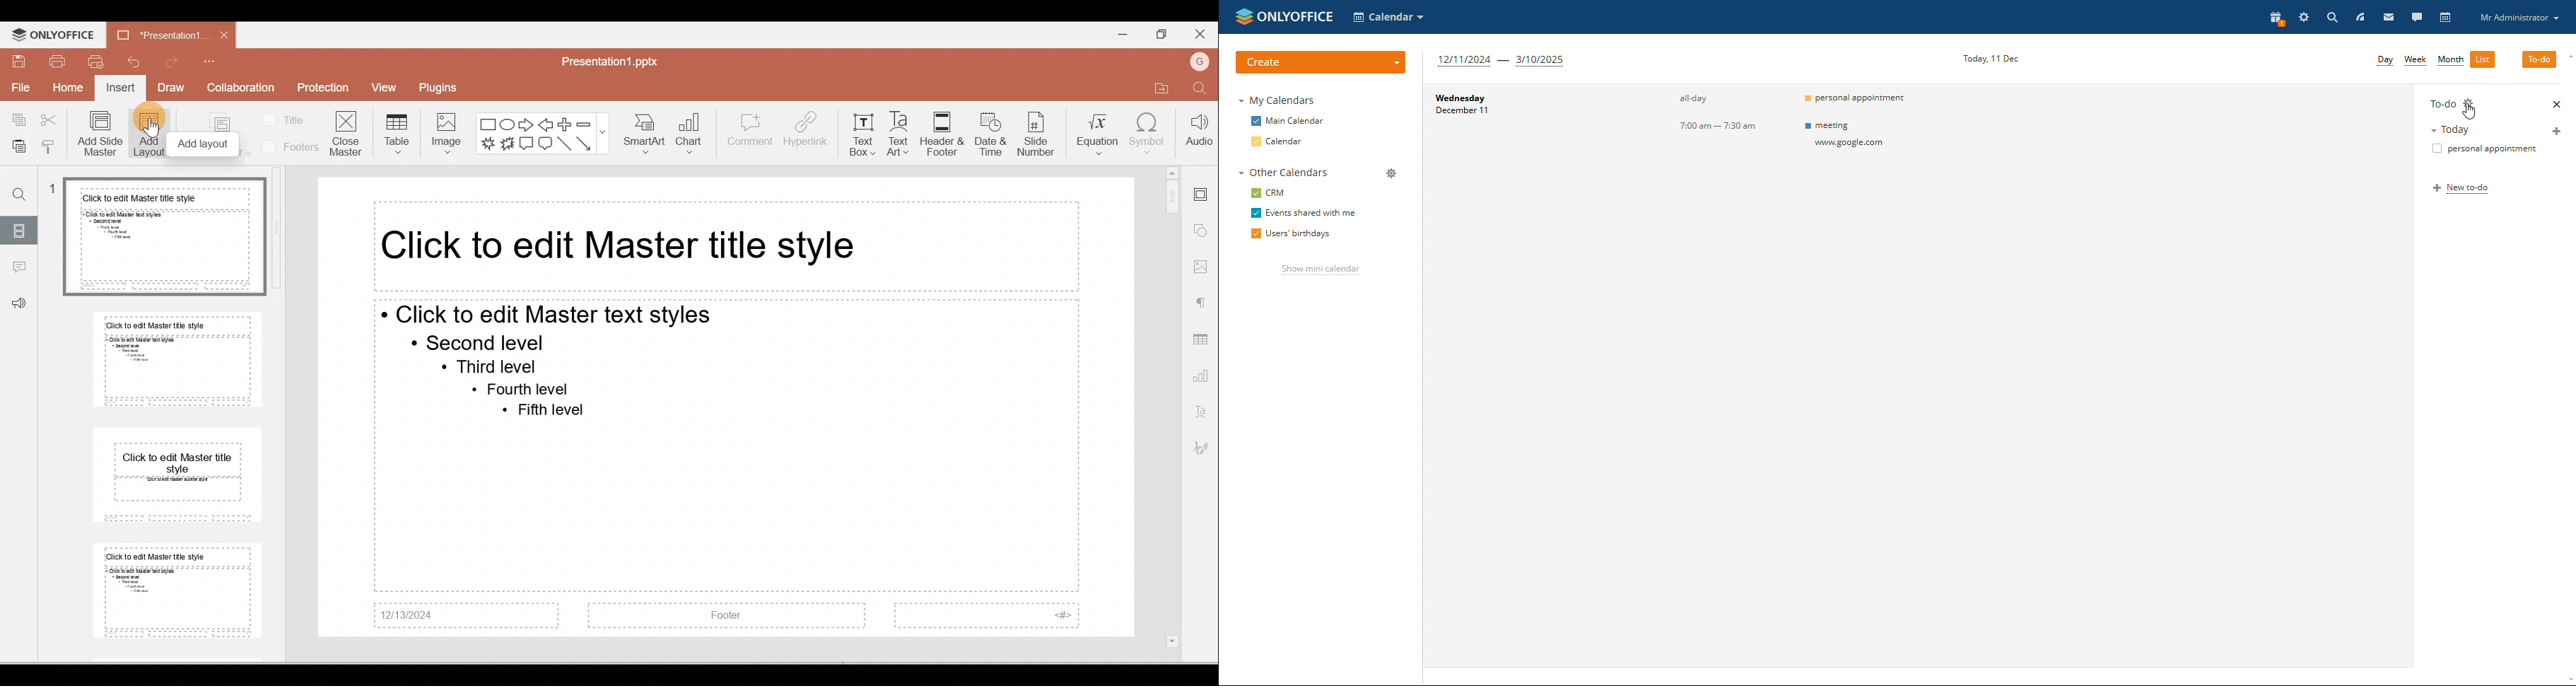 The image size is (2576, 700). I want to click on Close master, so click(346, 135).